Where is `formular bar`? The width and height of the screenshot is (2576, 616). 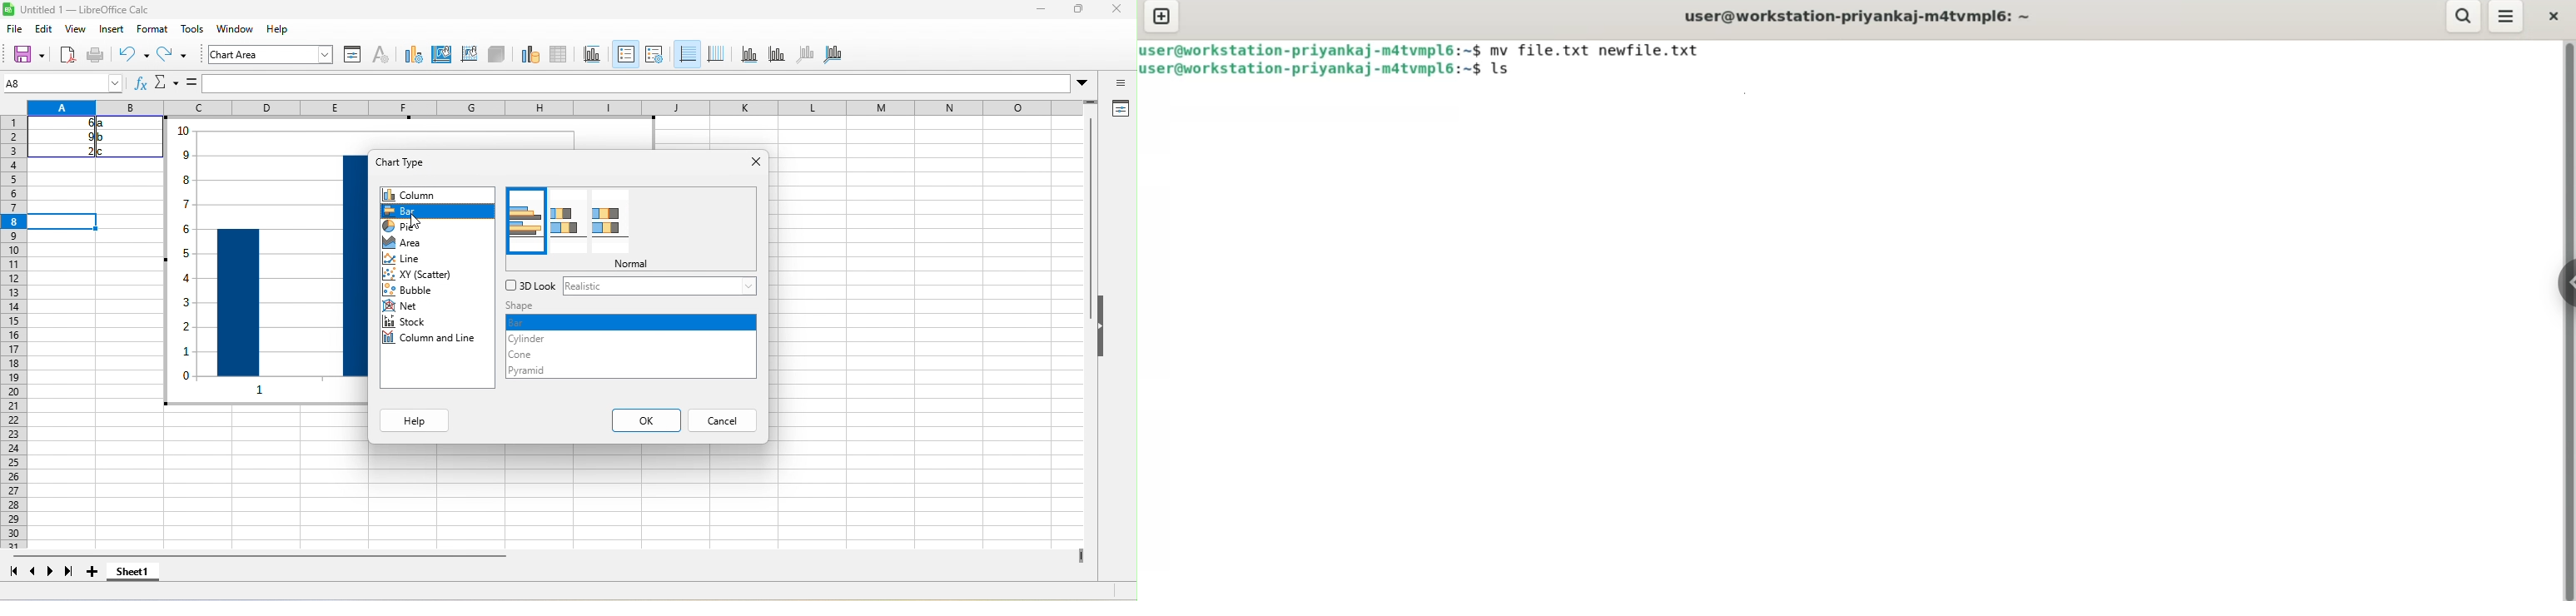
formular bar is located at coordinates (639, 85).